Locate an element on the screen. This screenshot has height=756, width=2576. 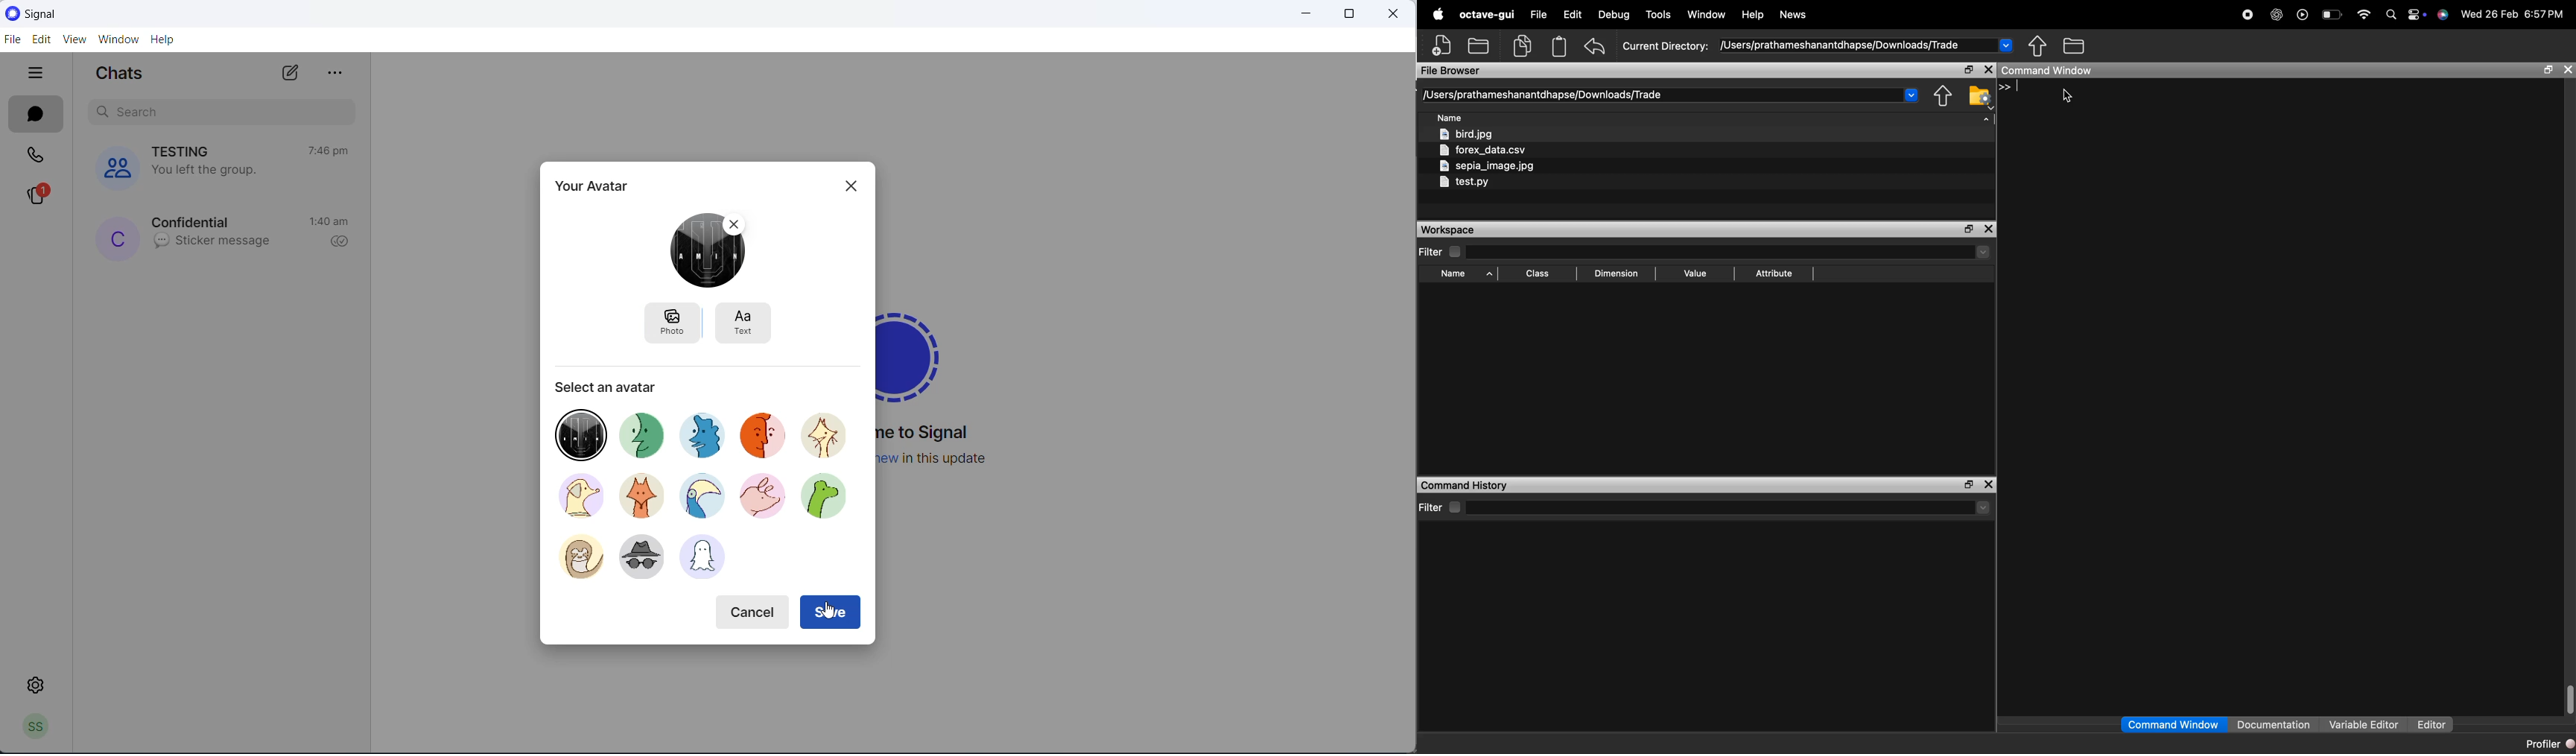
calls is located at coordinates (36, 154).